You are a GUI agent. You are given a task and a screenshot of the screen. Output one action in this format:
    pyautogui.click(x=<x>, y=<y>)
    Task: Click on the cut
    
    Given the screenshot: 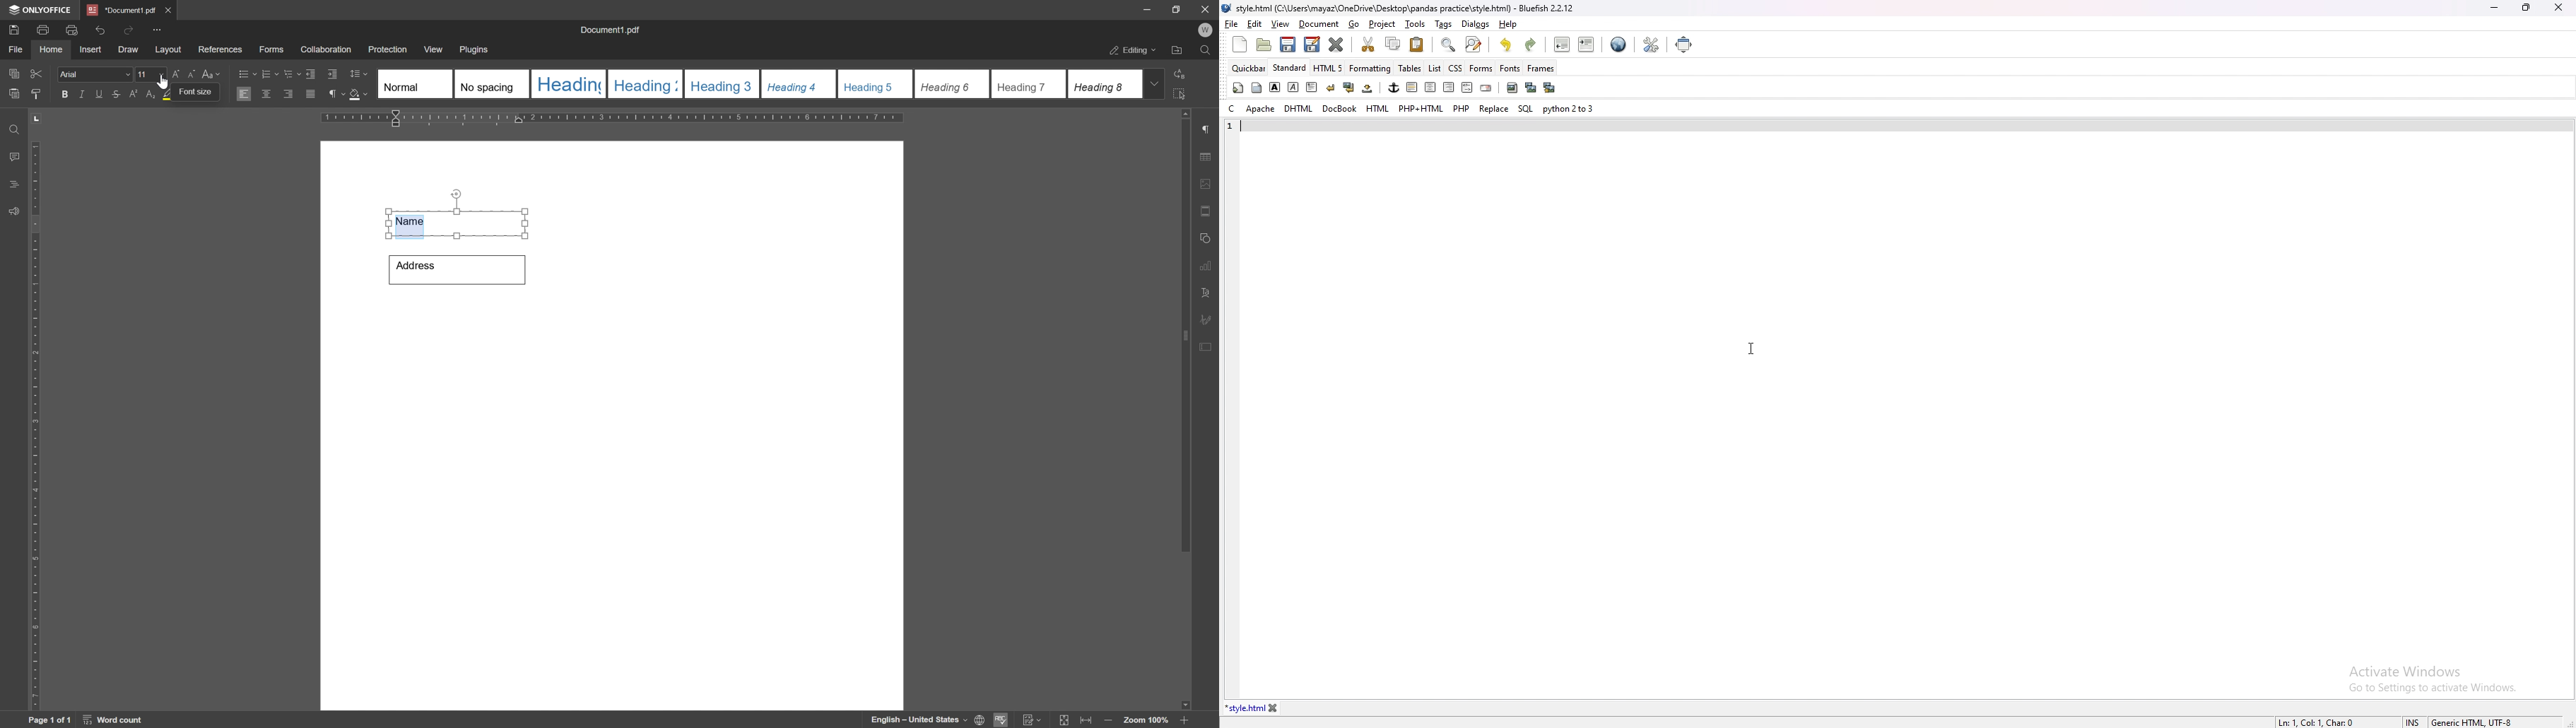 What is the action you would take?
    pyautogui.click(x=1370, y=44)
    